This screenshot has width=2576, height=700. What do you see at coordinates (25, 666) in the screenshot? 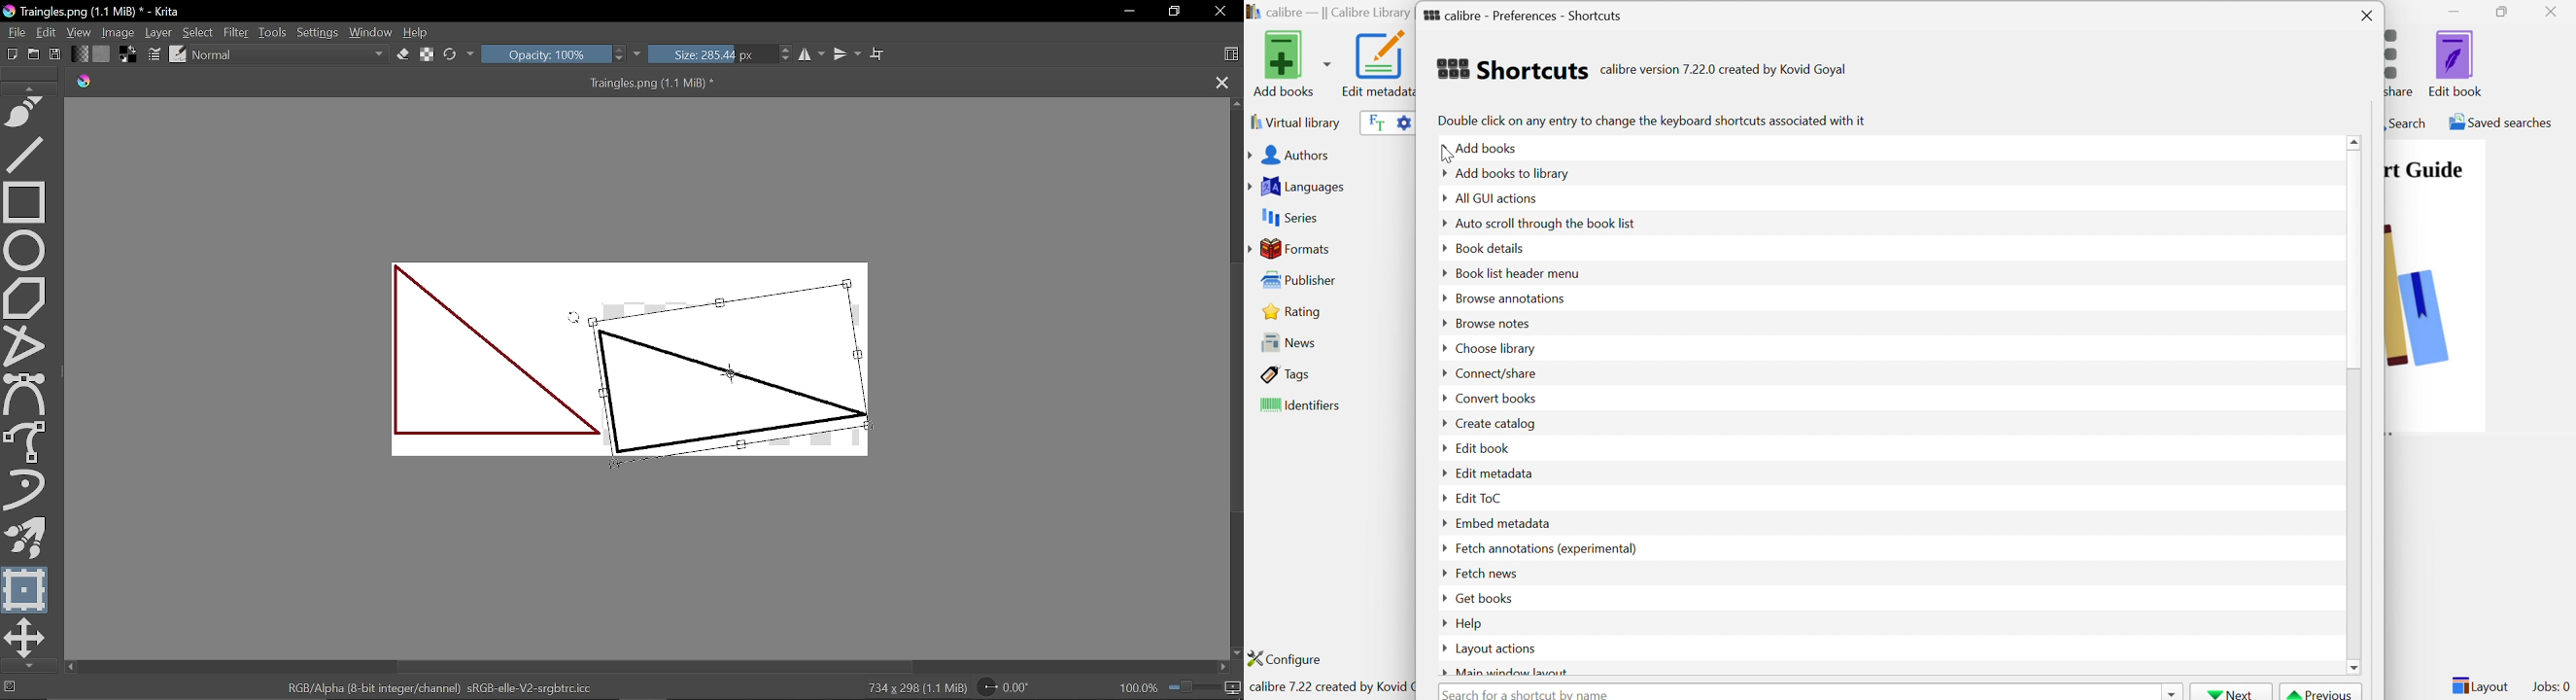
I see `Move down in tools` at bounding box center [25, 666].